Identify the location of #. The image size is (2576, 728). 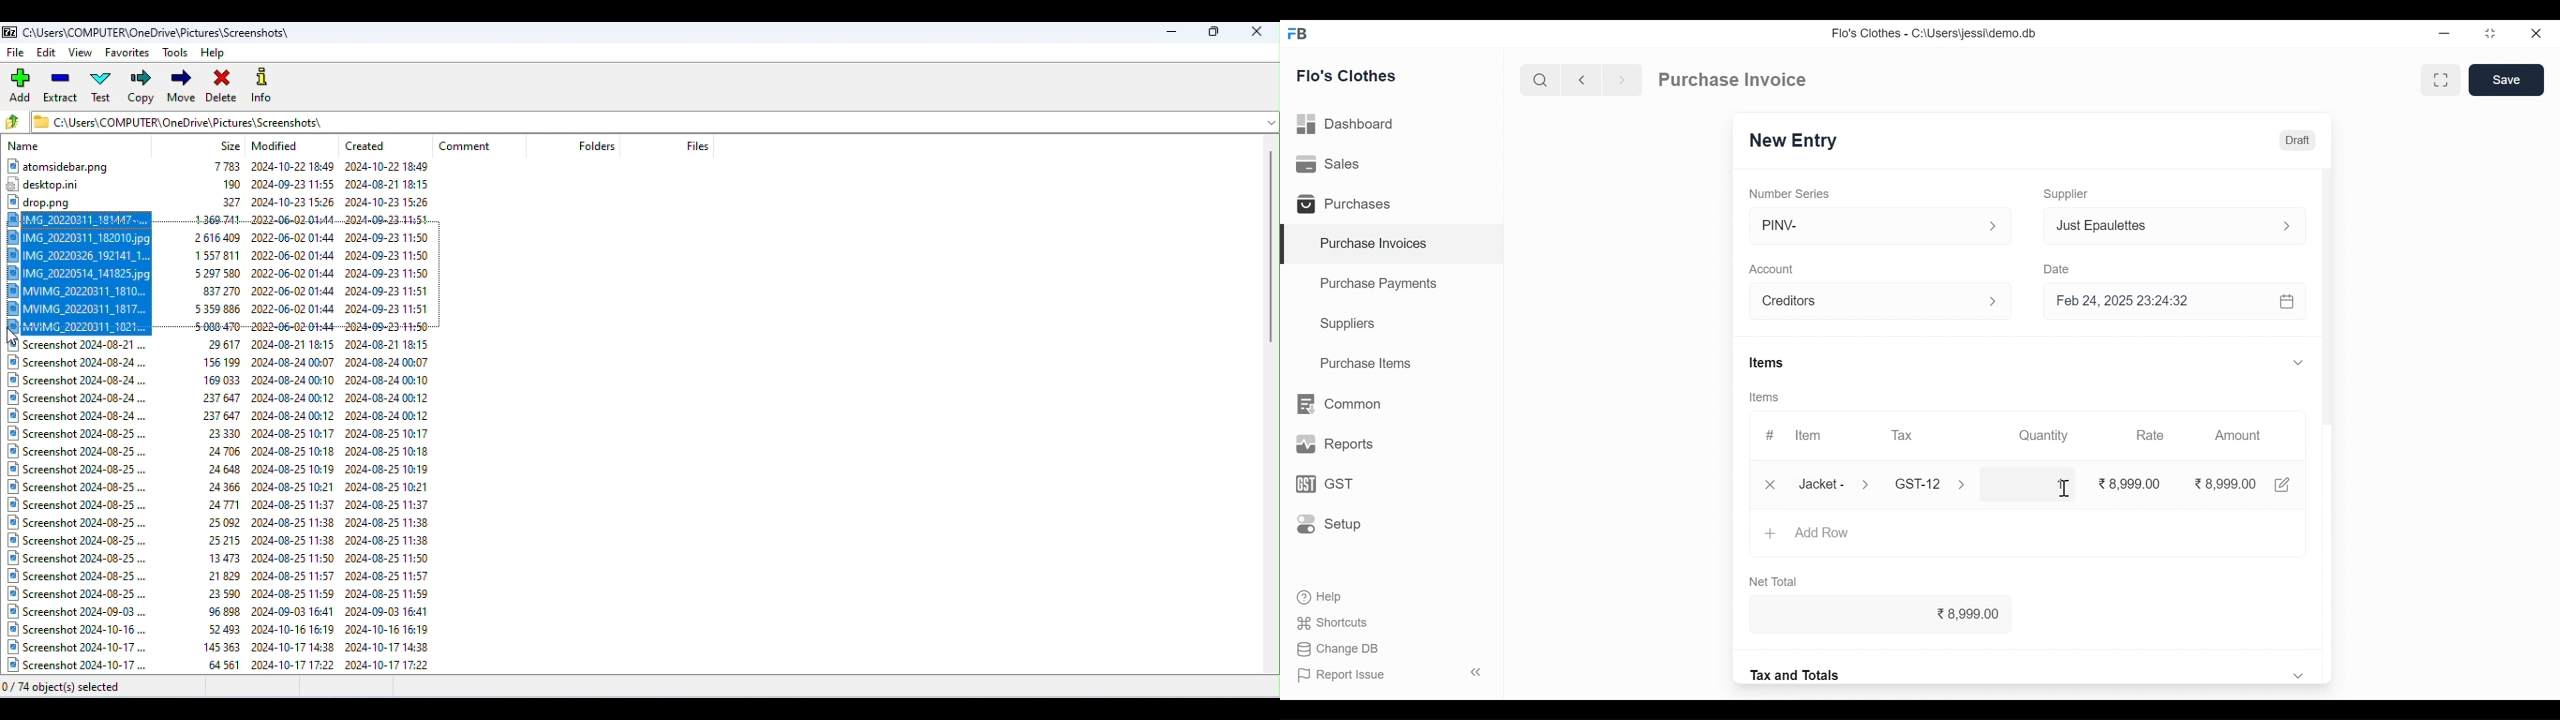
(1771, 434).